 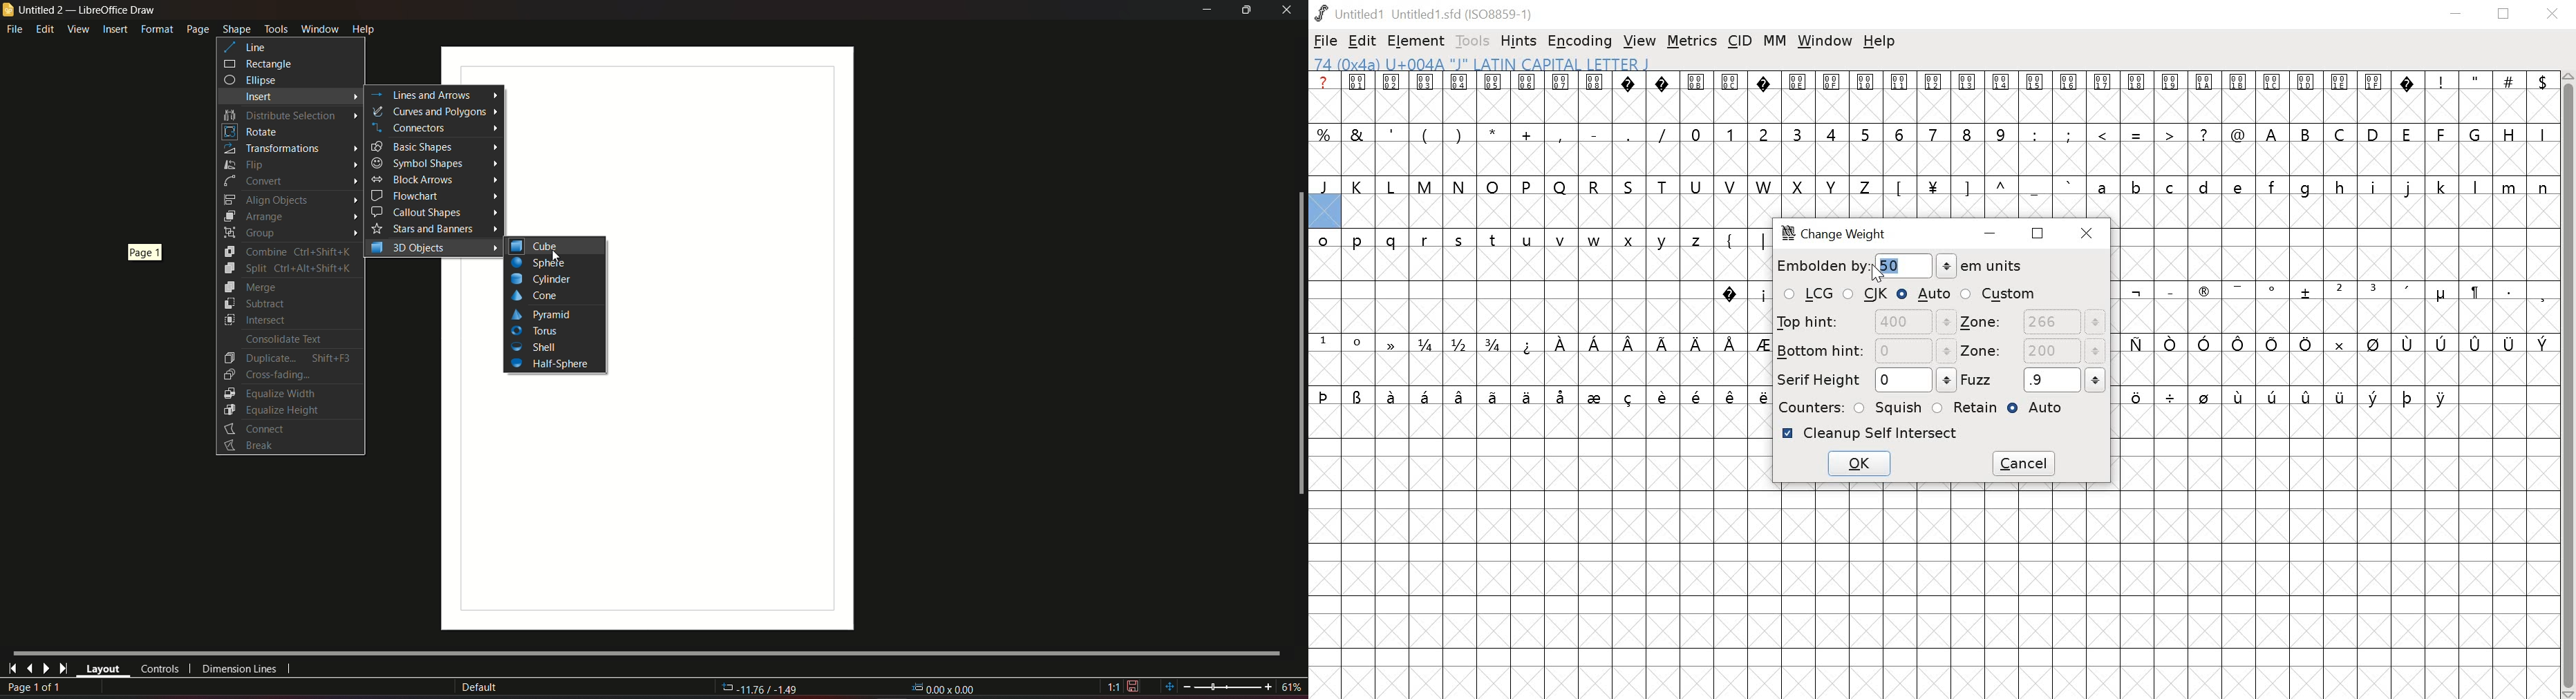 I want to click on RETAIN, so click(x=1964, y=408).